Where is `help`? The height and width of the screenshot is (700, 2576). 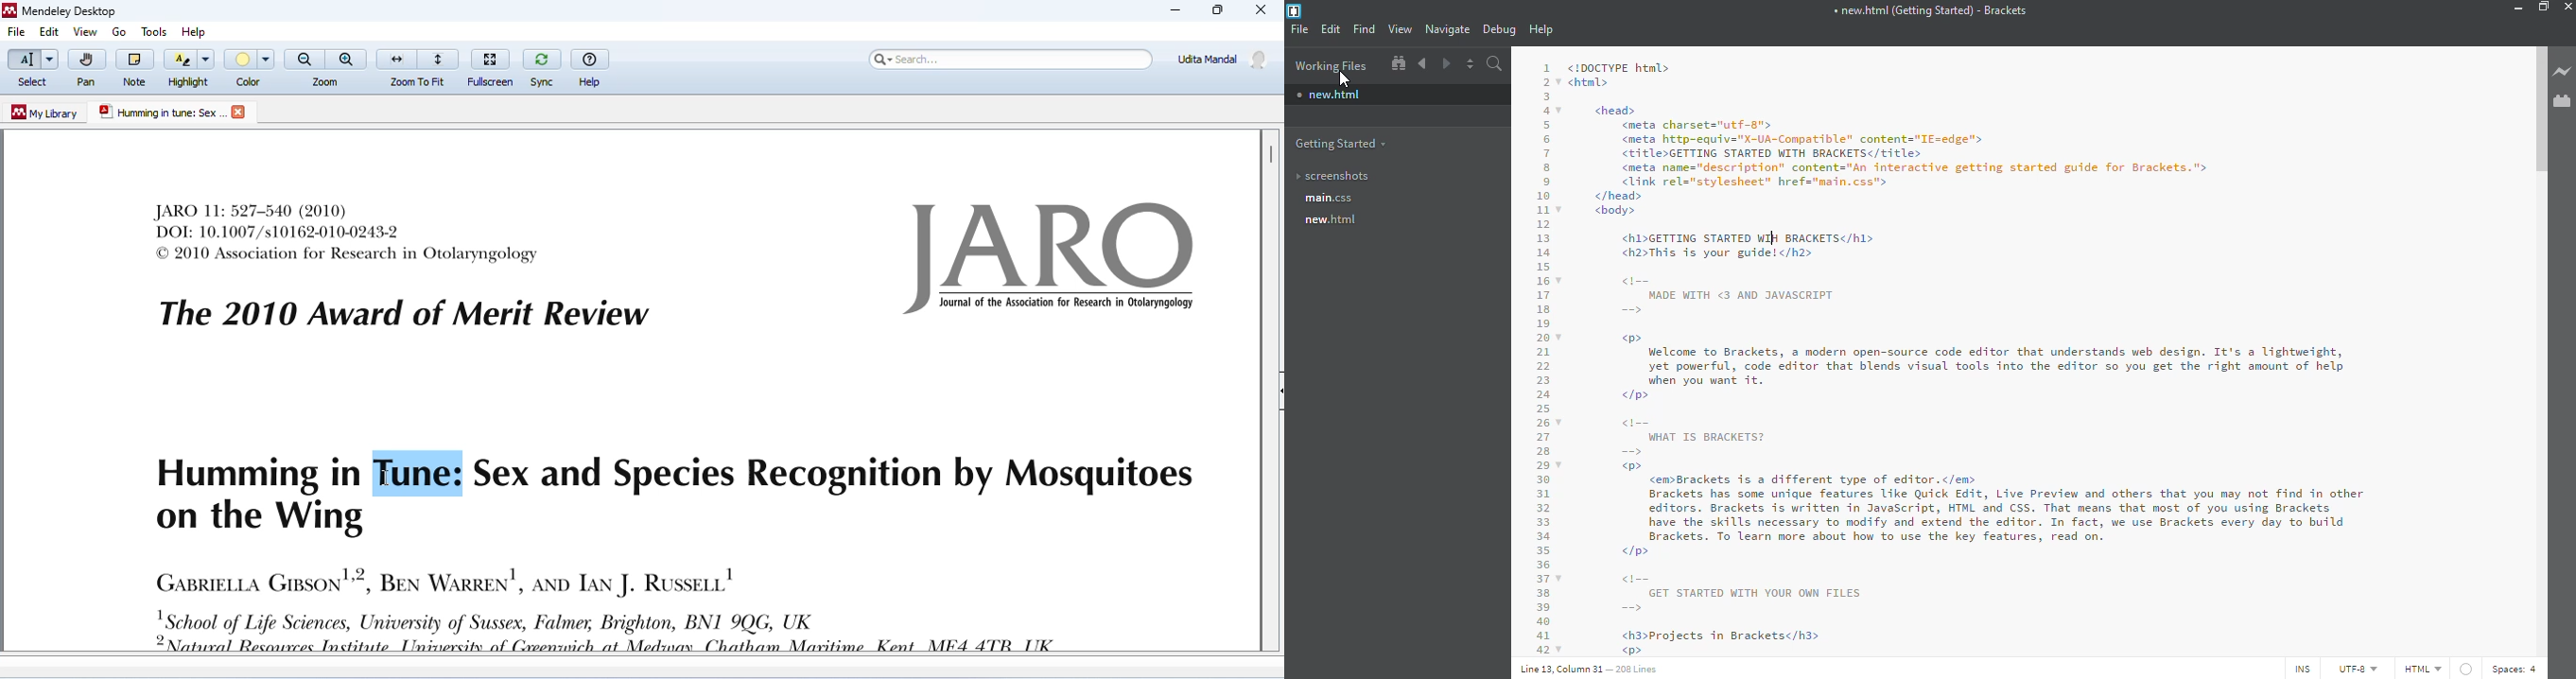
help is located at coordinates (198, 28).